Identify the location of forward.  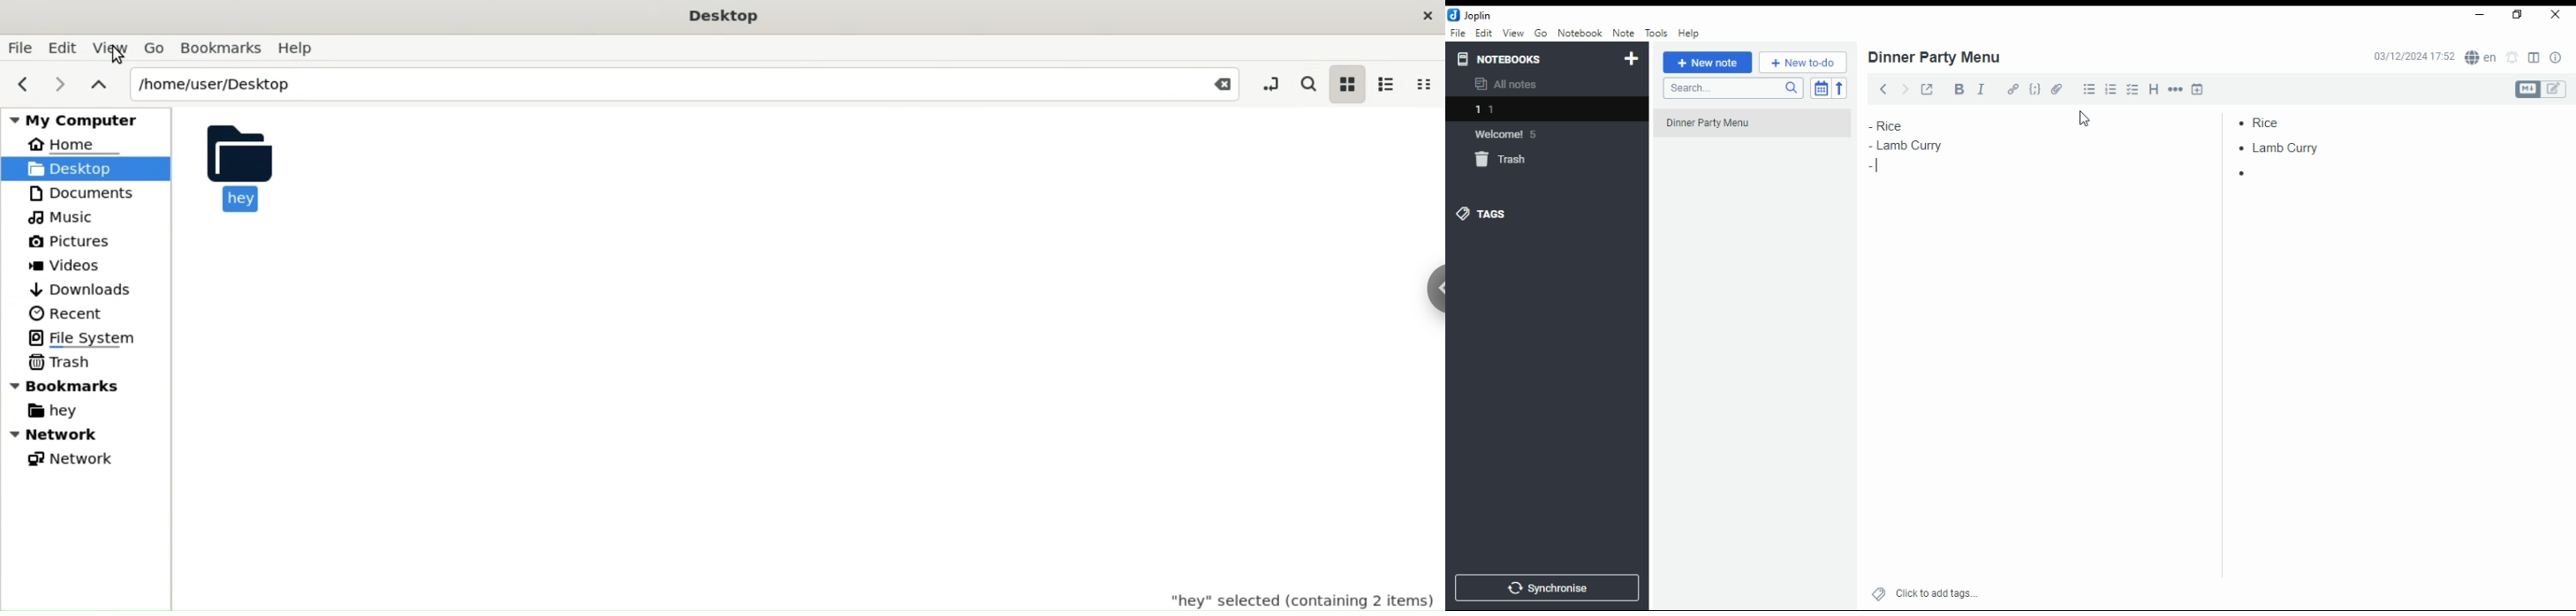
(1904, 87).